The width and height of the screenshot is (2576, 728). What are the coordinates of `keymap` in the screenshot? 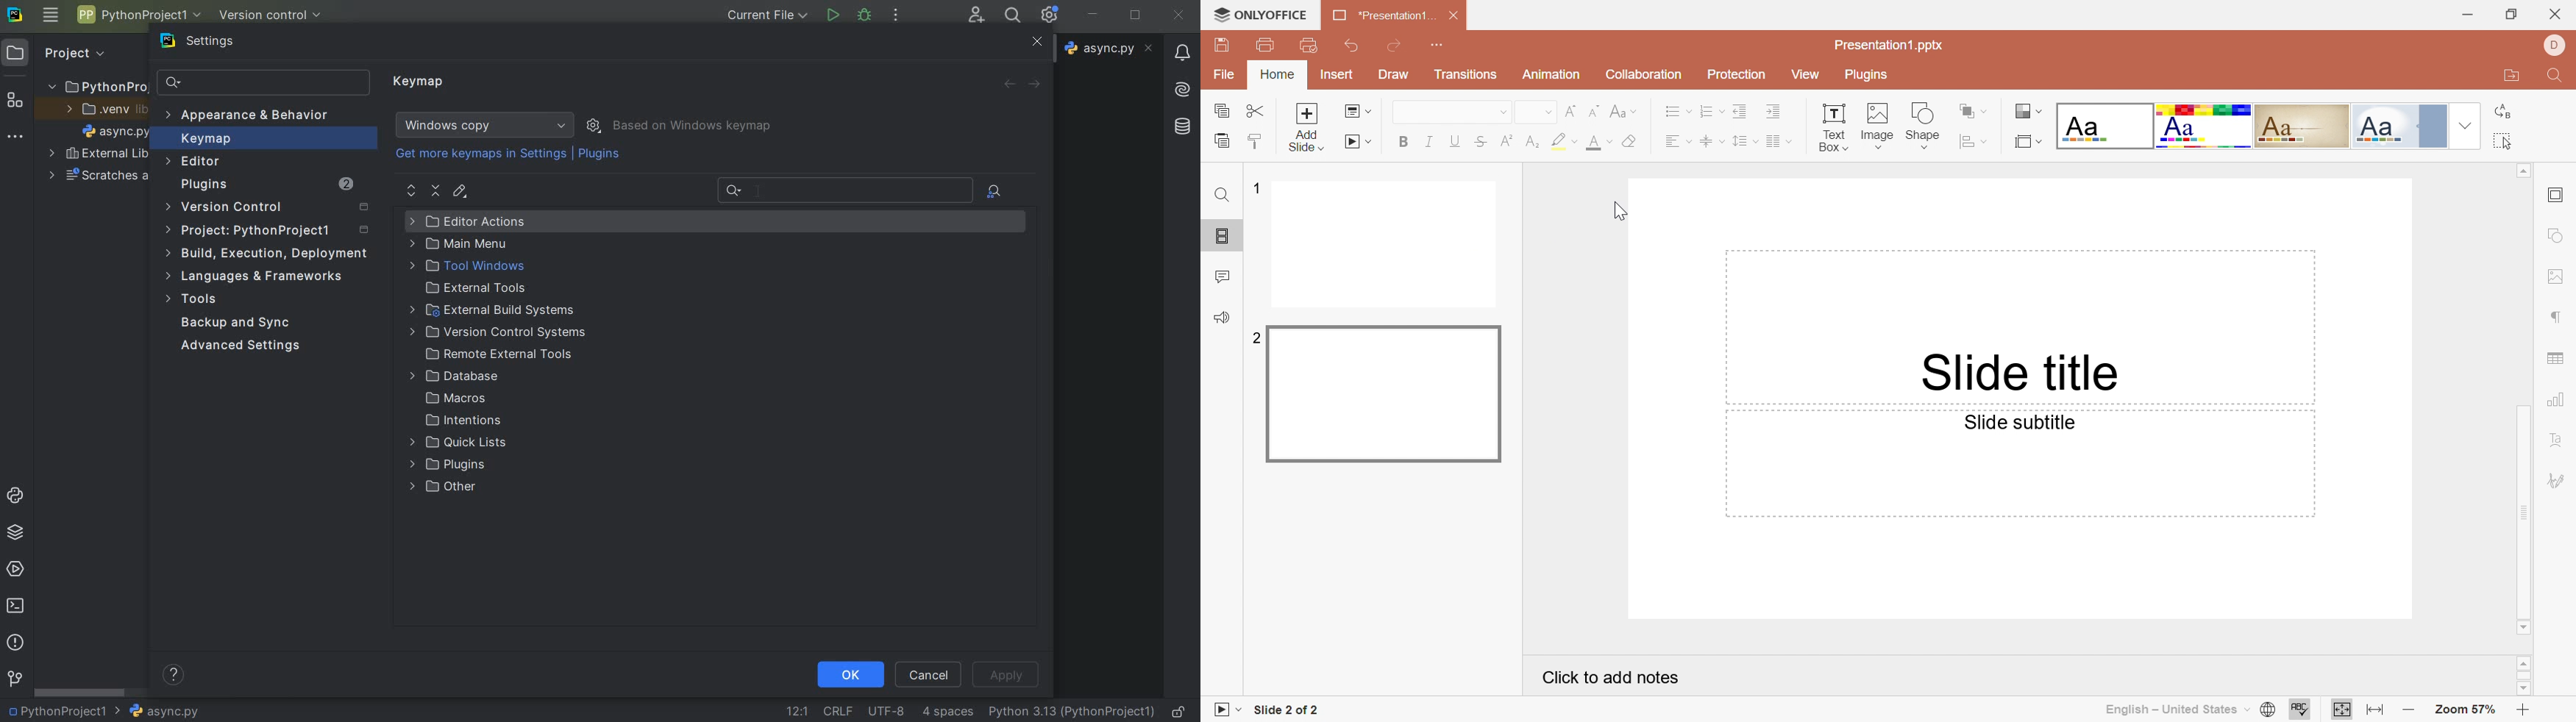 It's located at (204, 140).